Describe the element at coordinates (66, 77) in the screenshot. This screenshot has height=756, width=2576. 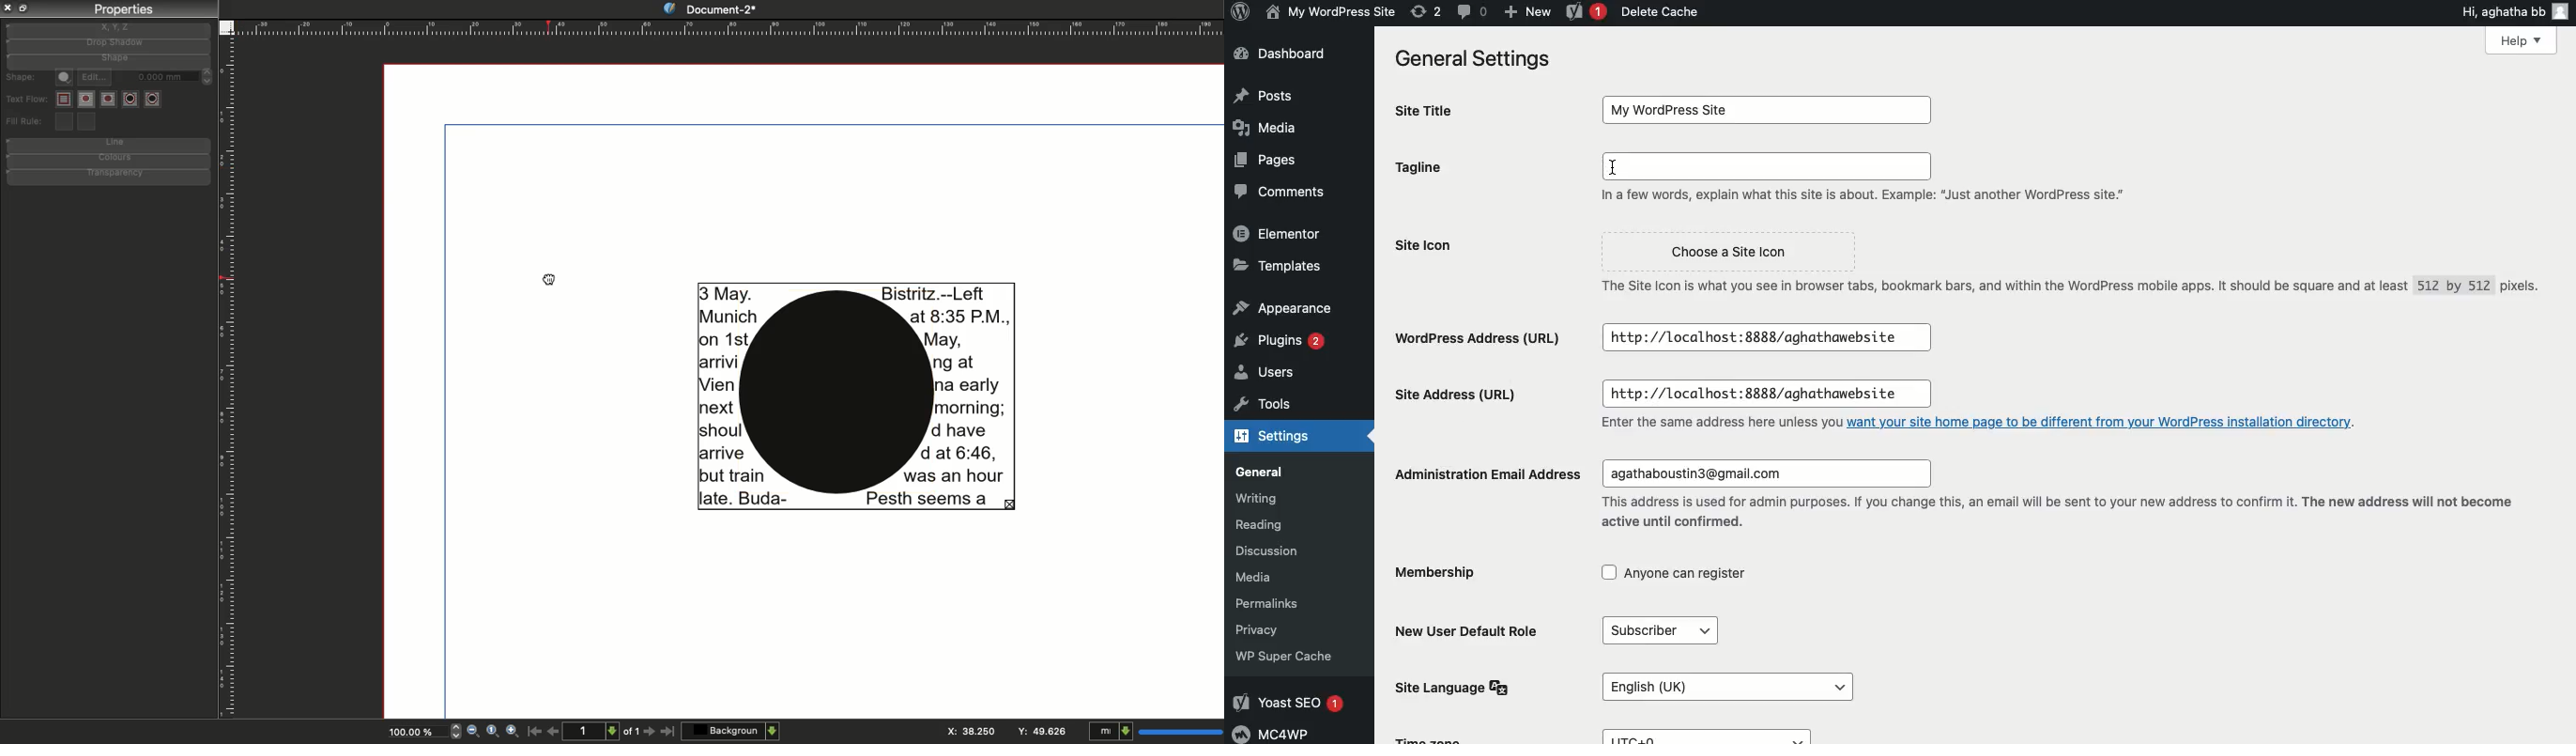
I see `Shape` at that location.